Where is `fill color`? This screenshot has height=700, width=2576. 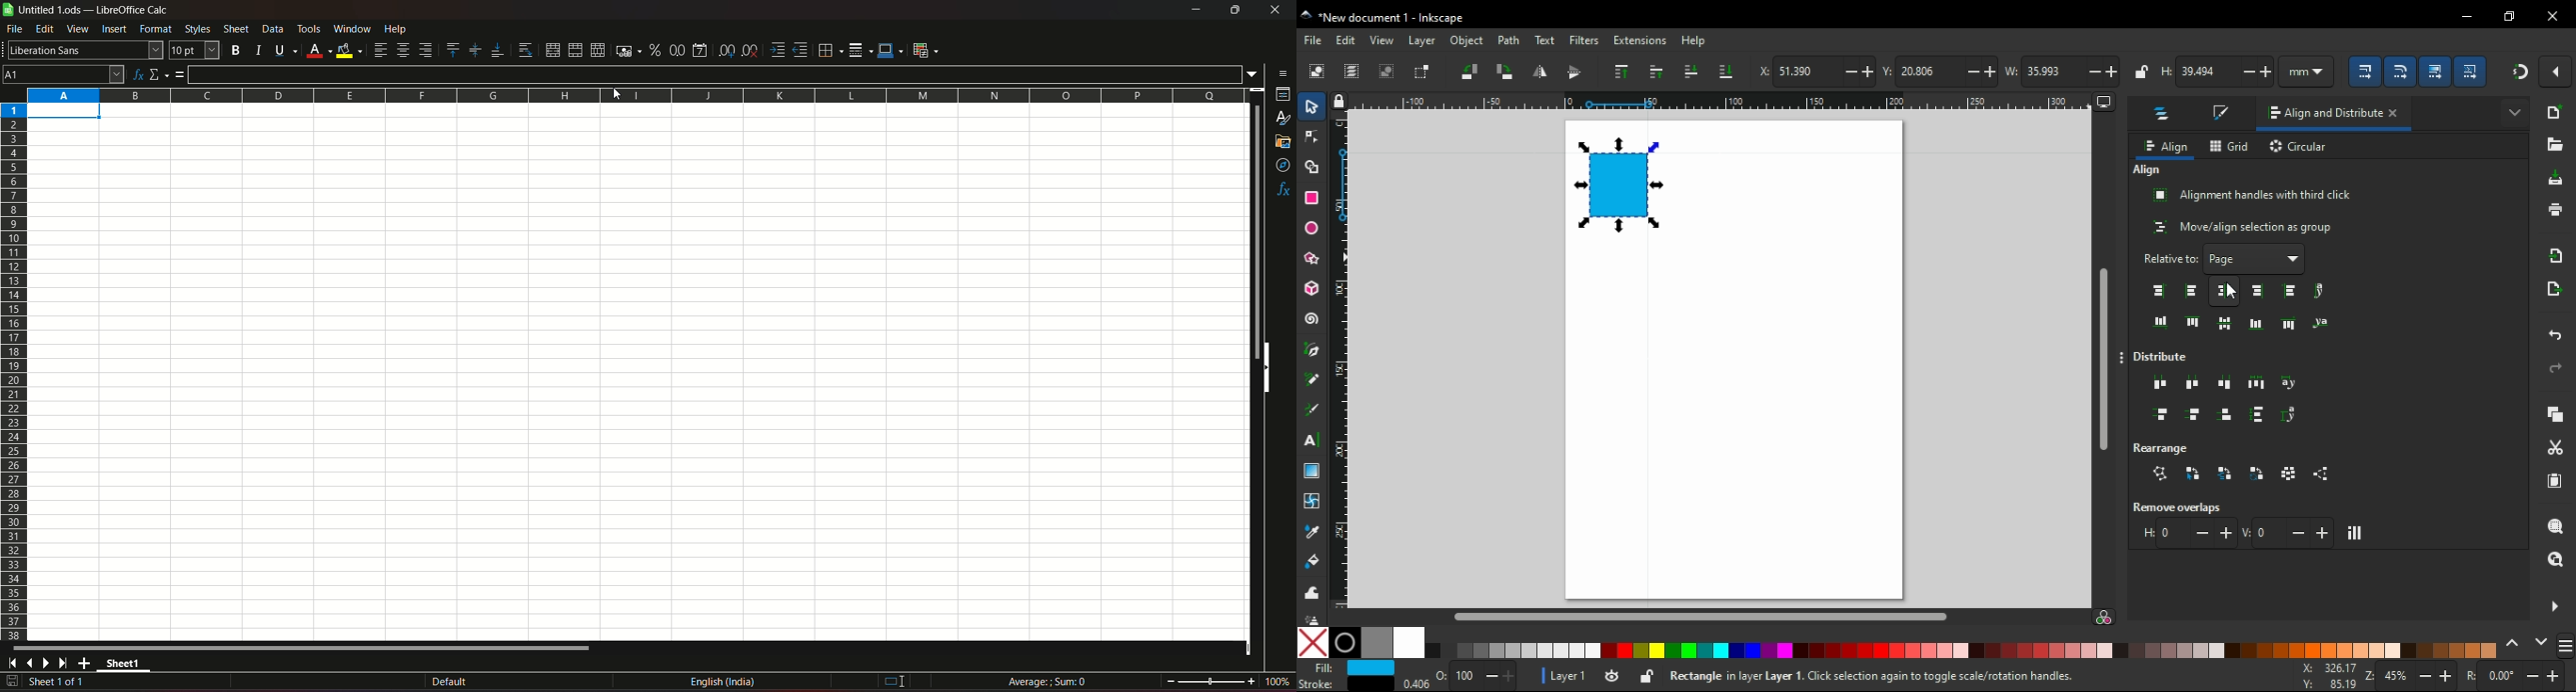 fill color is located at coordinates (1348, 668).